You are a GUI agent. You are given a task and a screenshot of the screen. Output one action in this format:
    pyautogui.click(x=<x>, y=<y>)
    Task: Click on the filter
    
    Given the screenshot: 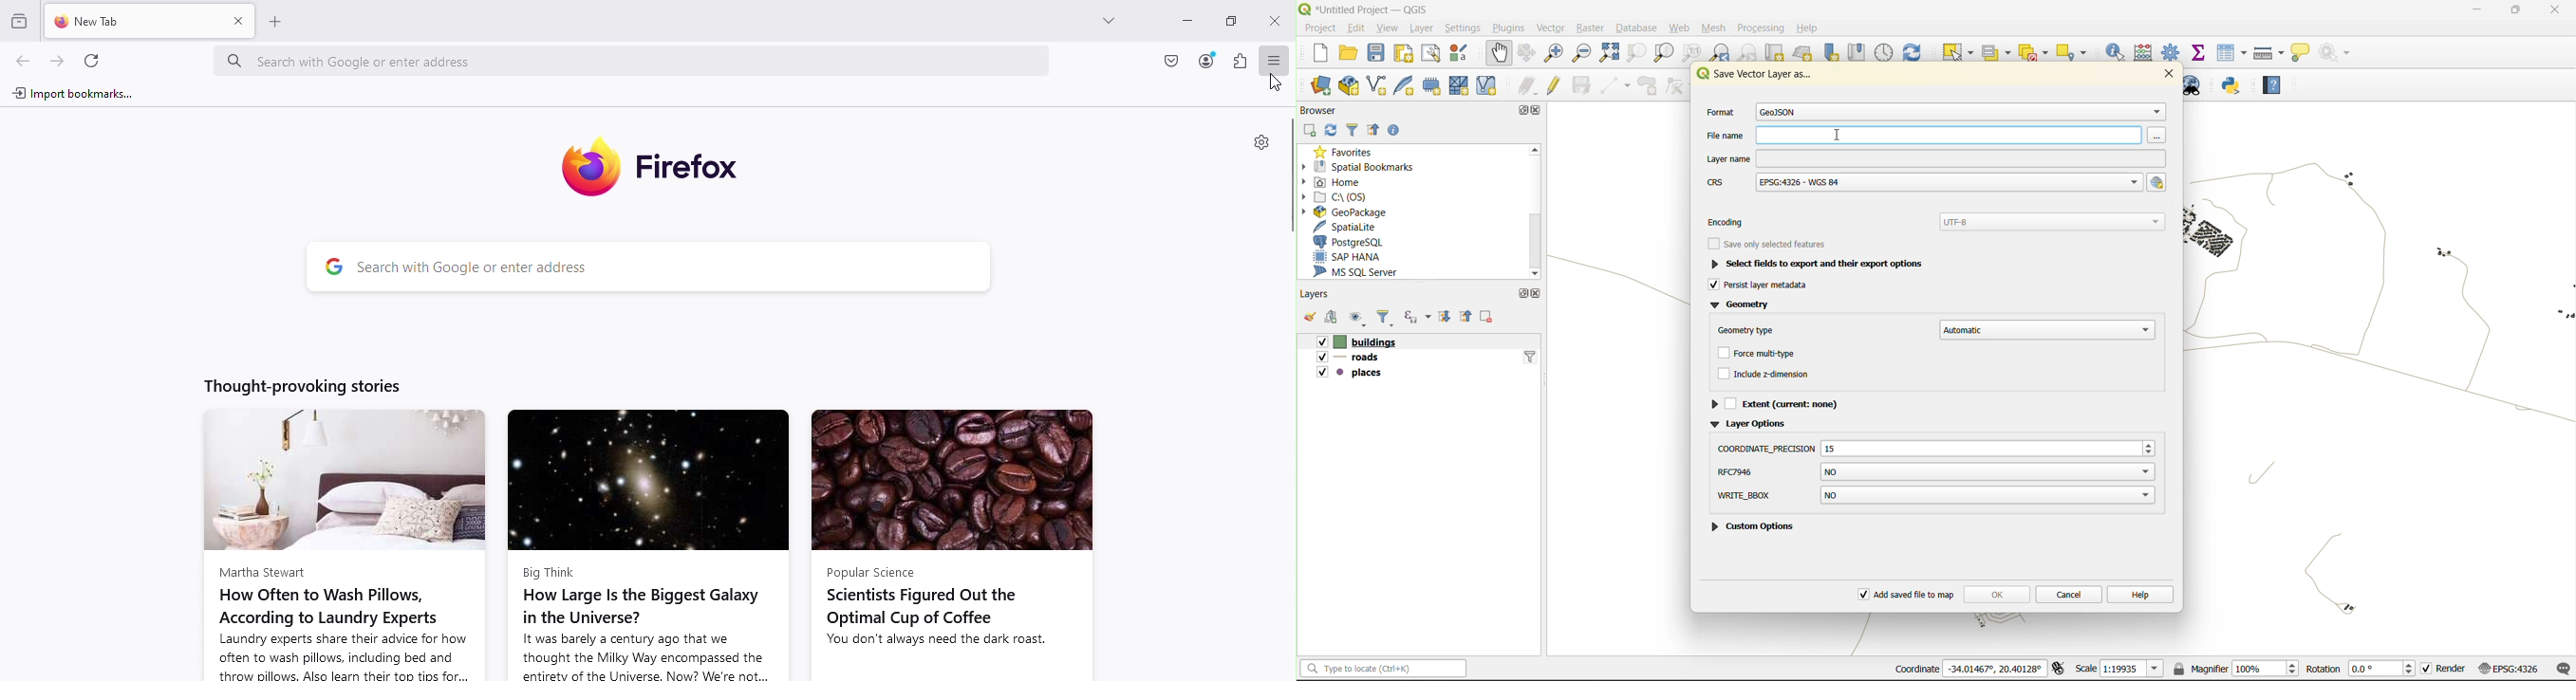 What is the action you would take?
    pyautogui.click(x=1530, y=356)
    